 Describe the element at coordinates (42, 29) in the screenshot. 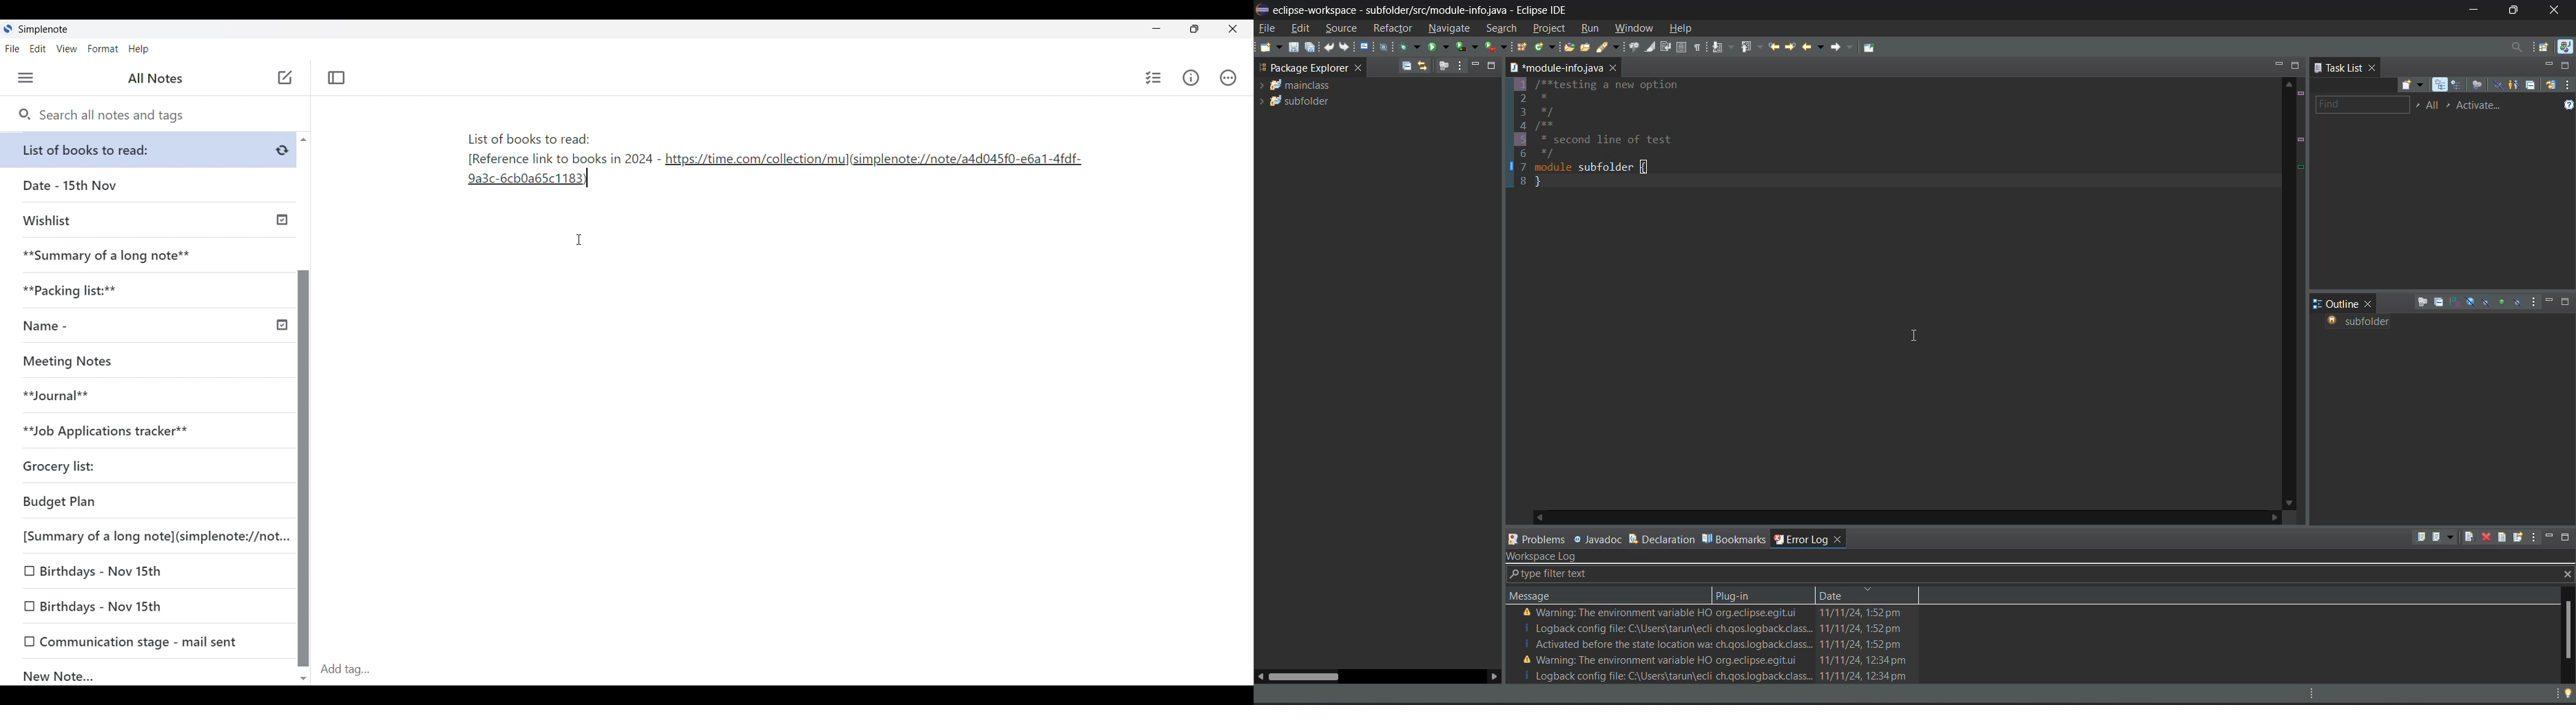

I see `Simplenote` at that location.